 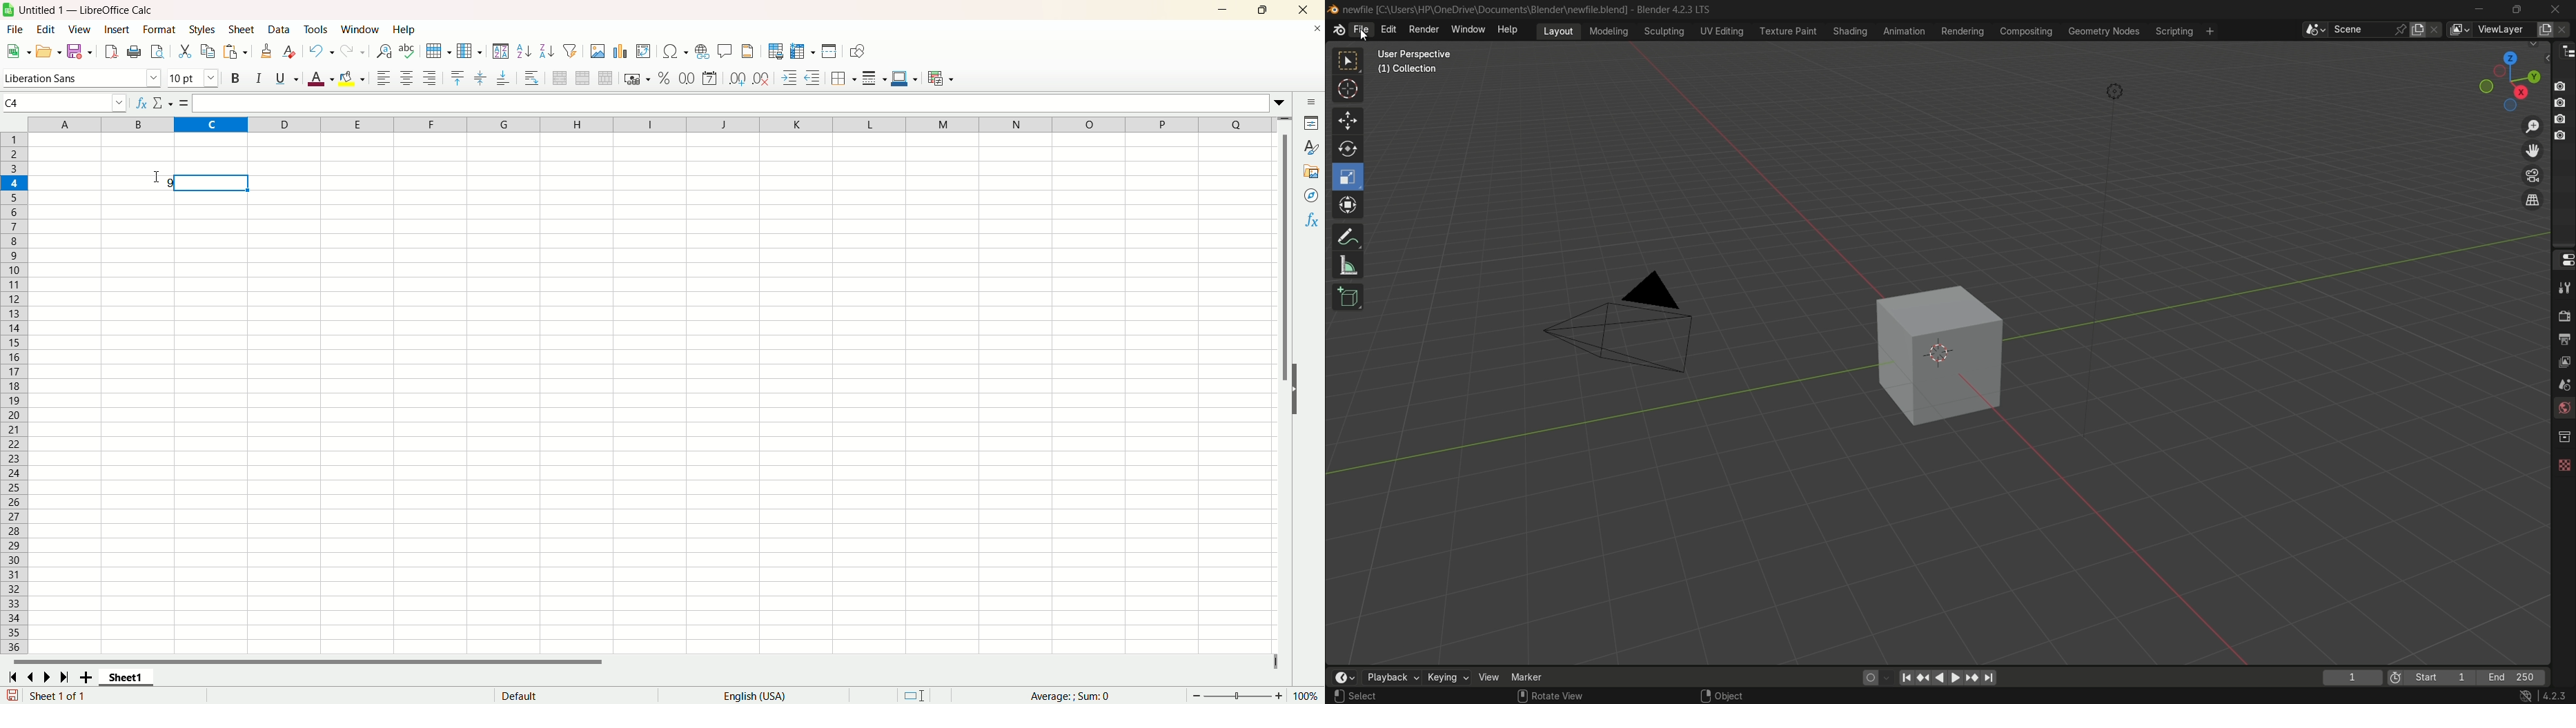 I want to click on sculpting menu, so click(x=1661, y=31).